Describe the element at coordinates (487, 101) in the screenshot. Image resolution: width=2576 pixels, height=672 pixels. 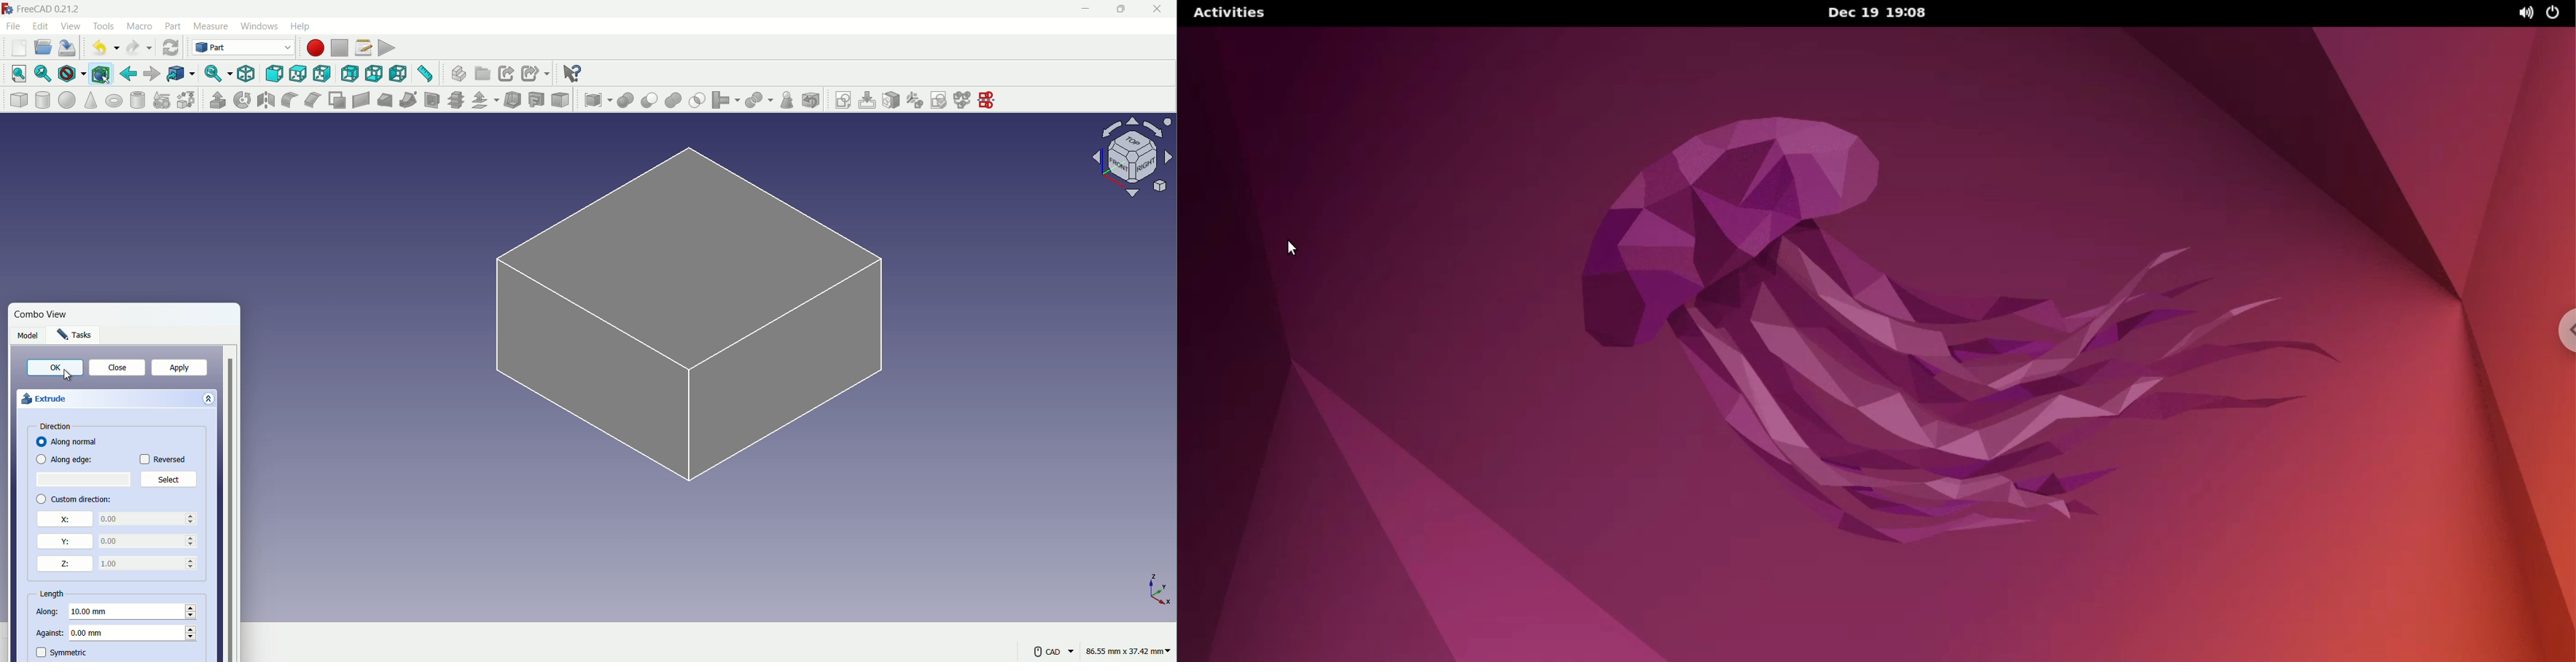
I see `offset` at that location.